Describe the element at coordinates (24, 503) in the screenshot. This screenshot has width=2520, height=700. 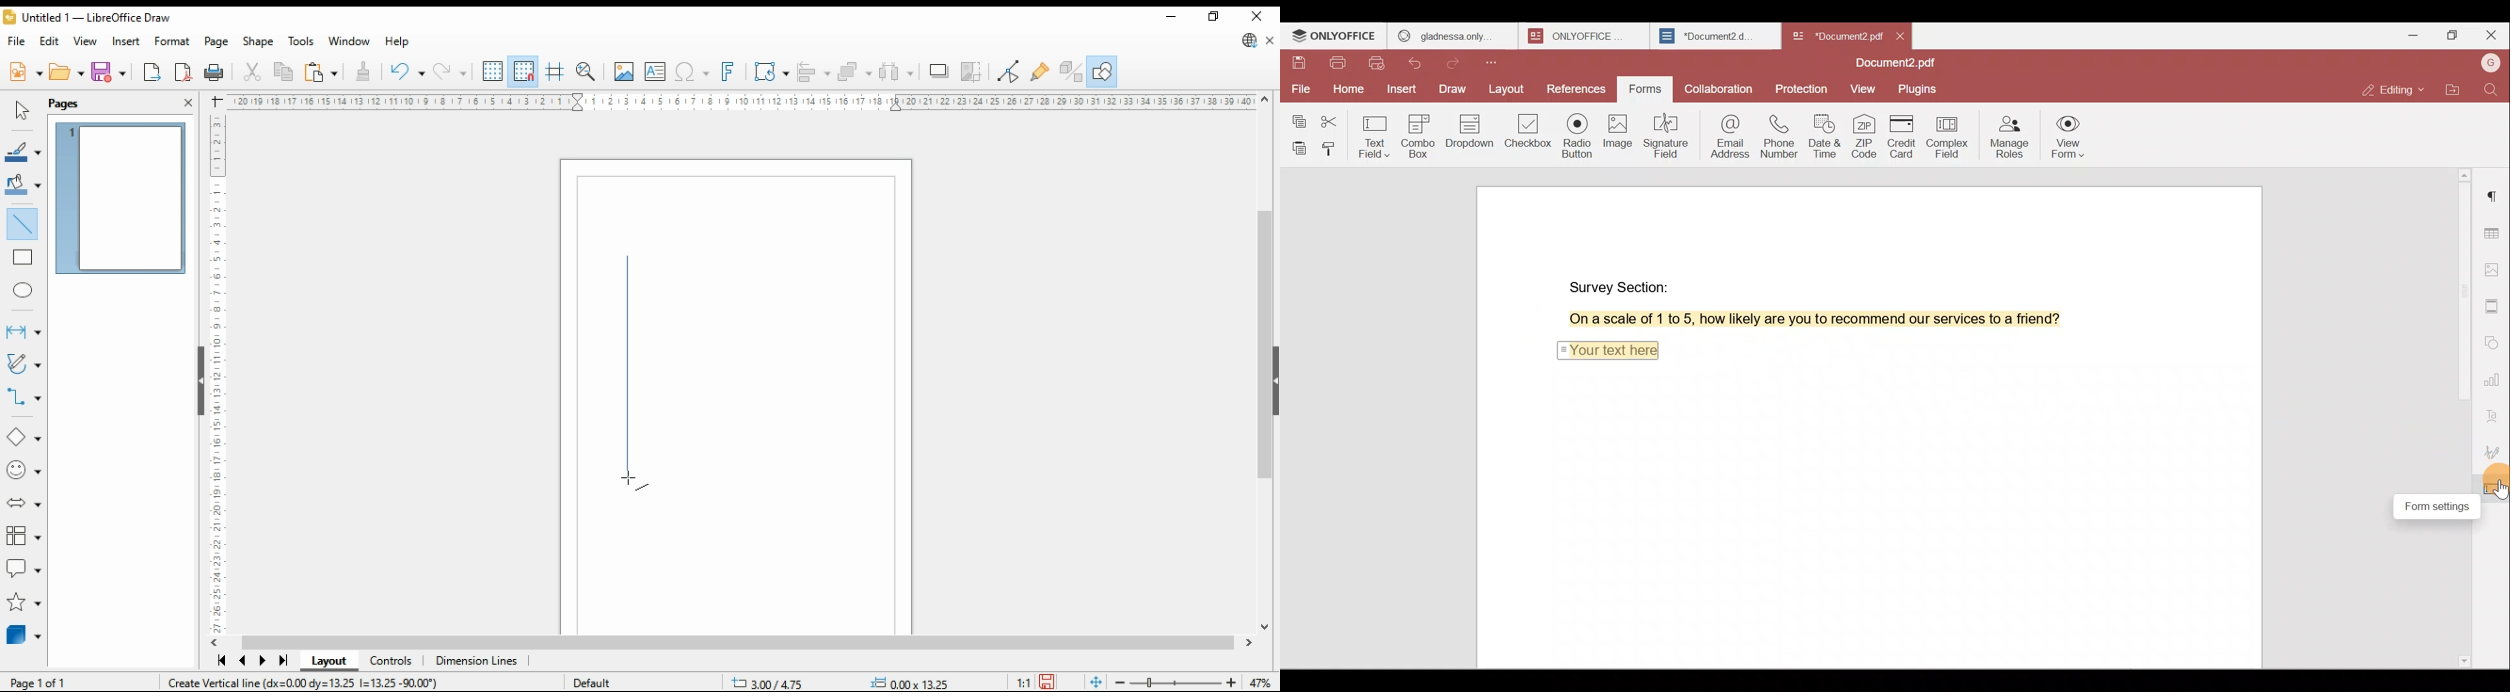
I see `block arrows` at that location.